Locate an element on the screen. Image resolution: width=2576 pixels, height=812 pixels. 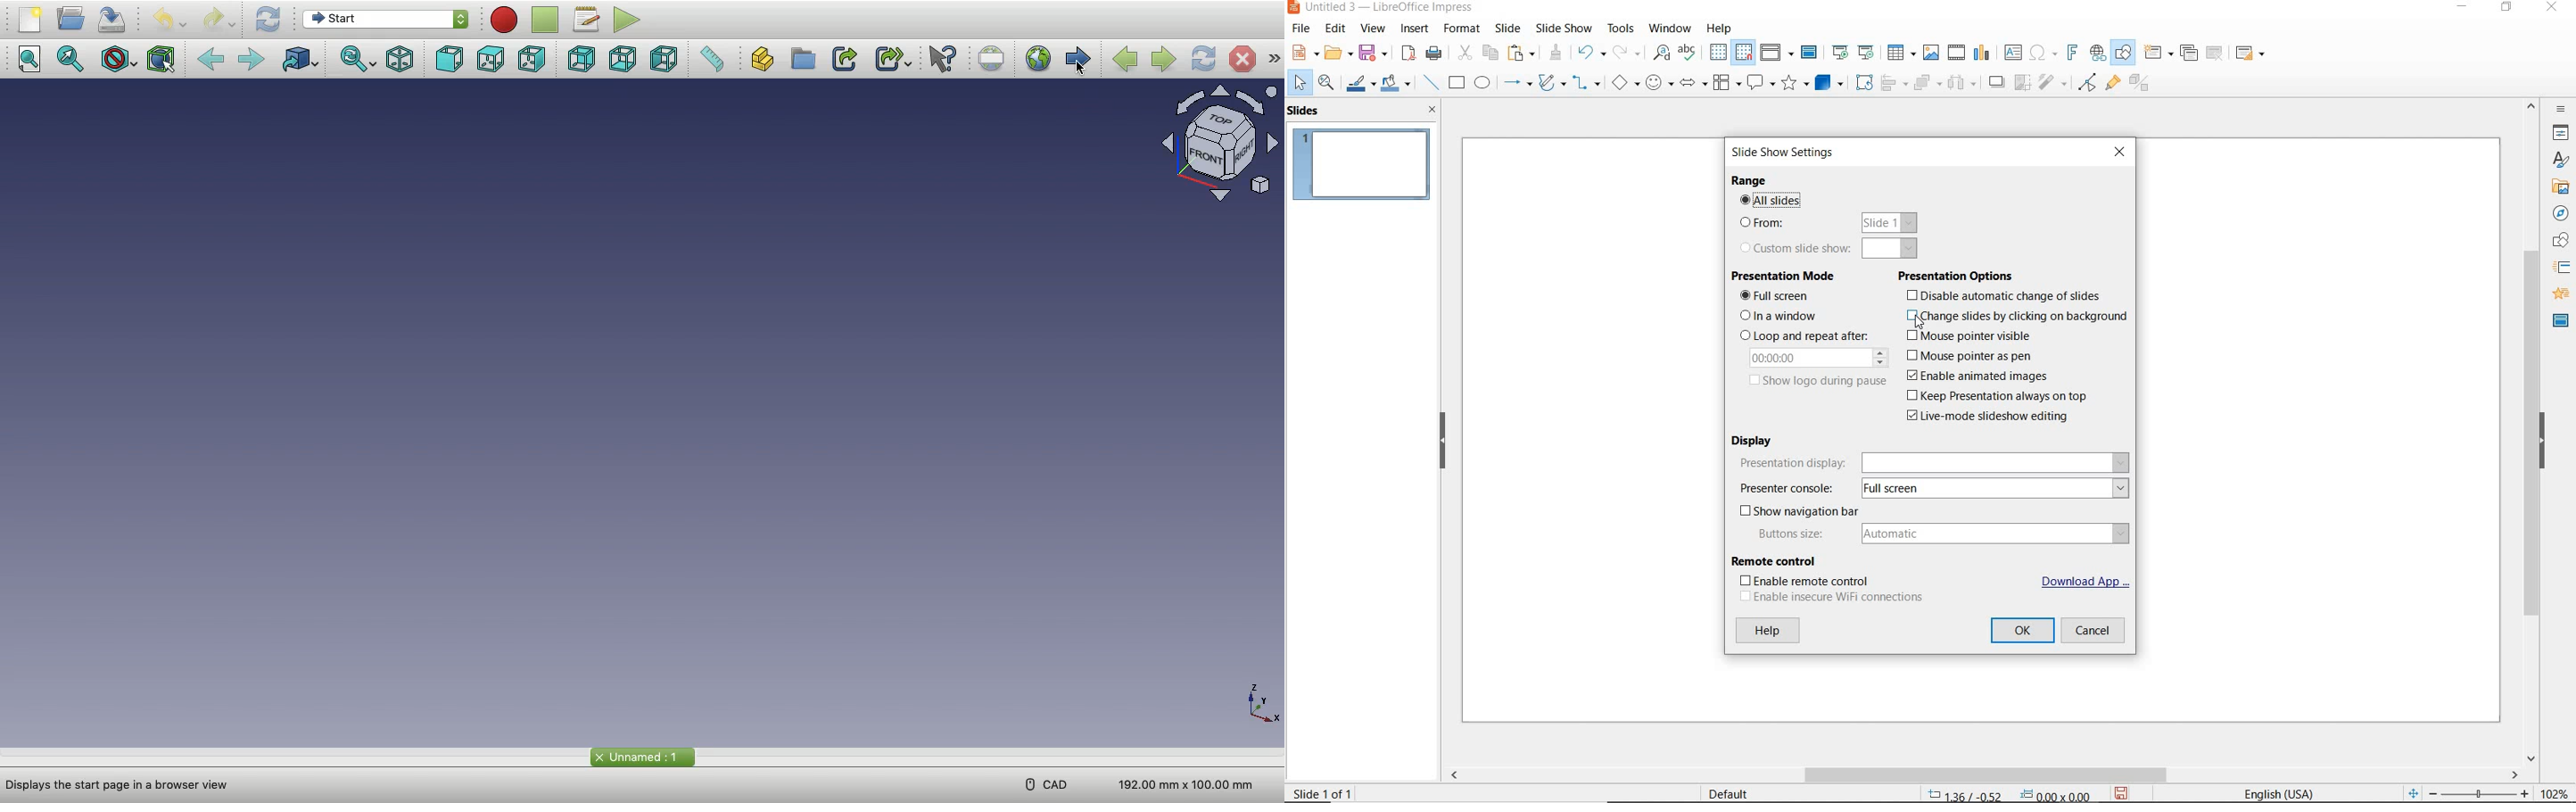
CROP IMAGE is located at coordinates (2021, 83).